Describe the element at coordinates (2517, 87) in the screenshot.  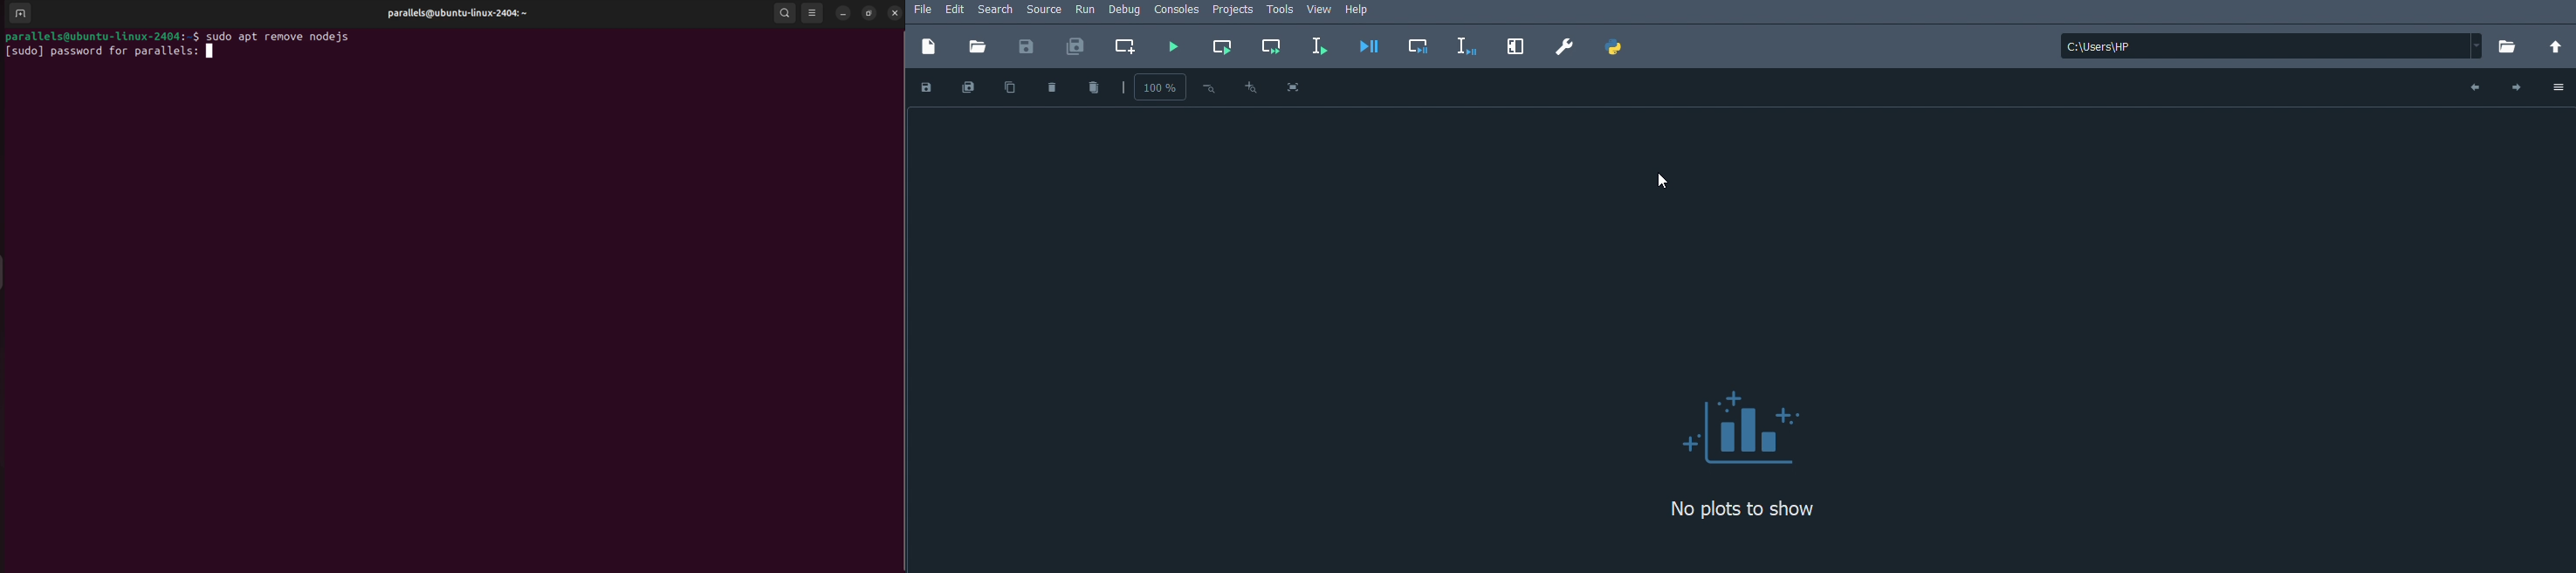
I see `move right` at that location.